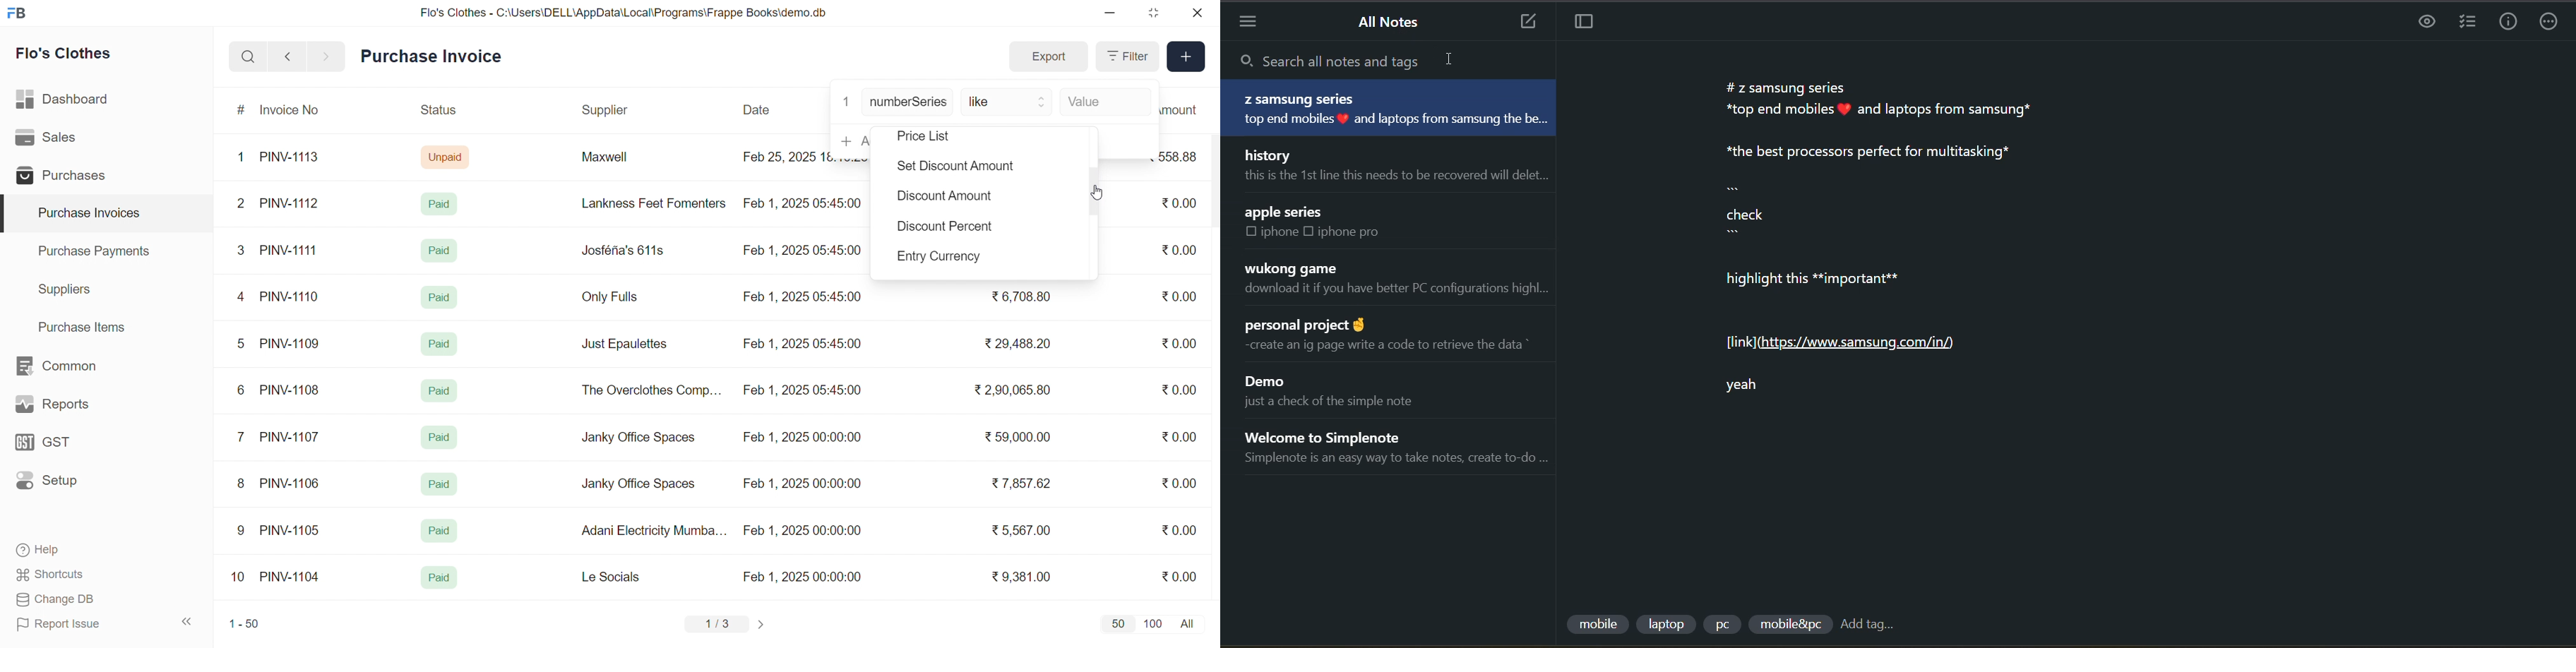 Image resolution: width=2576 pixels, height=672 pixels. What do you see at coordinates (438, 531) in the screenshot?
I see `Paid` at bounding box center [438, 531].